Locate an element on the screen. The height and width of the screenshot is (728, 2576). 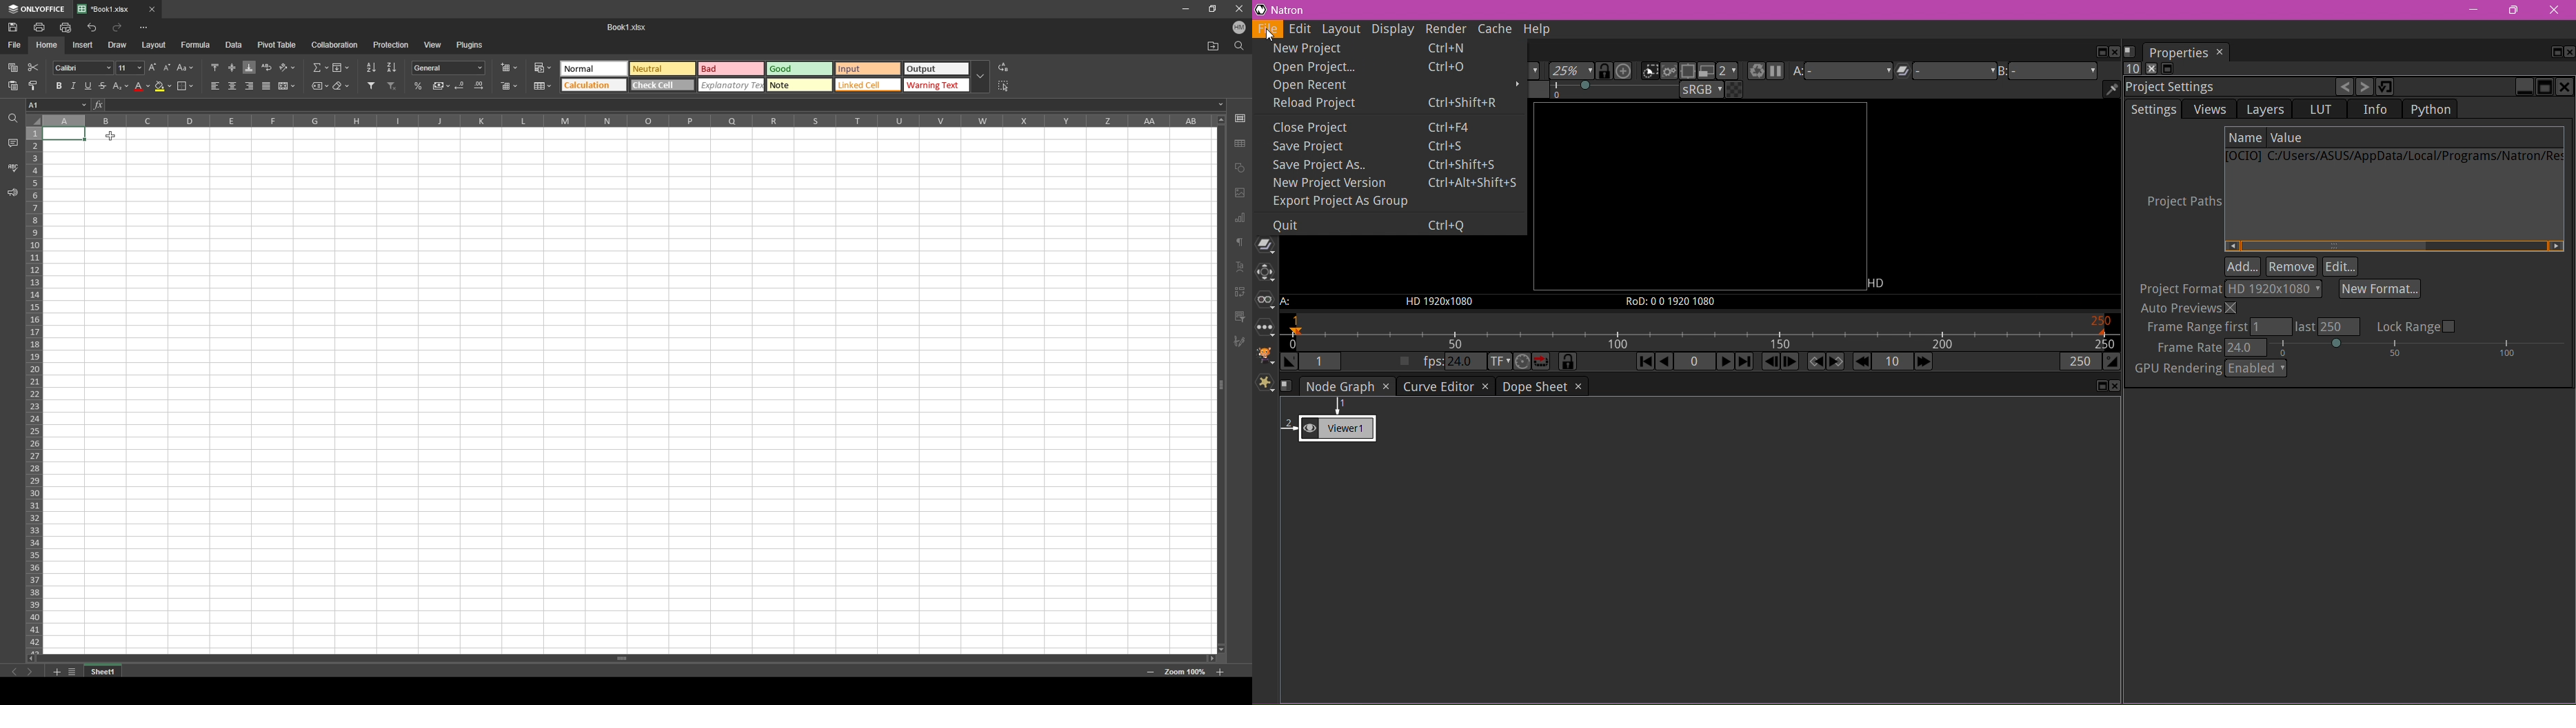
photos is located at coordinates (1241, 193).